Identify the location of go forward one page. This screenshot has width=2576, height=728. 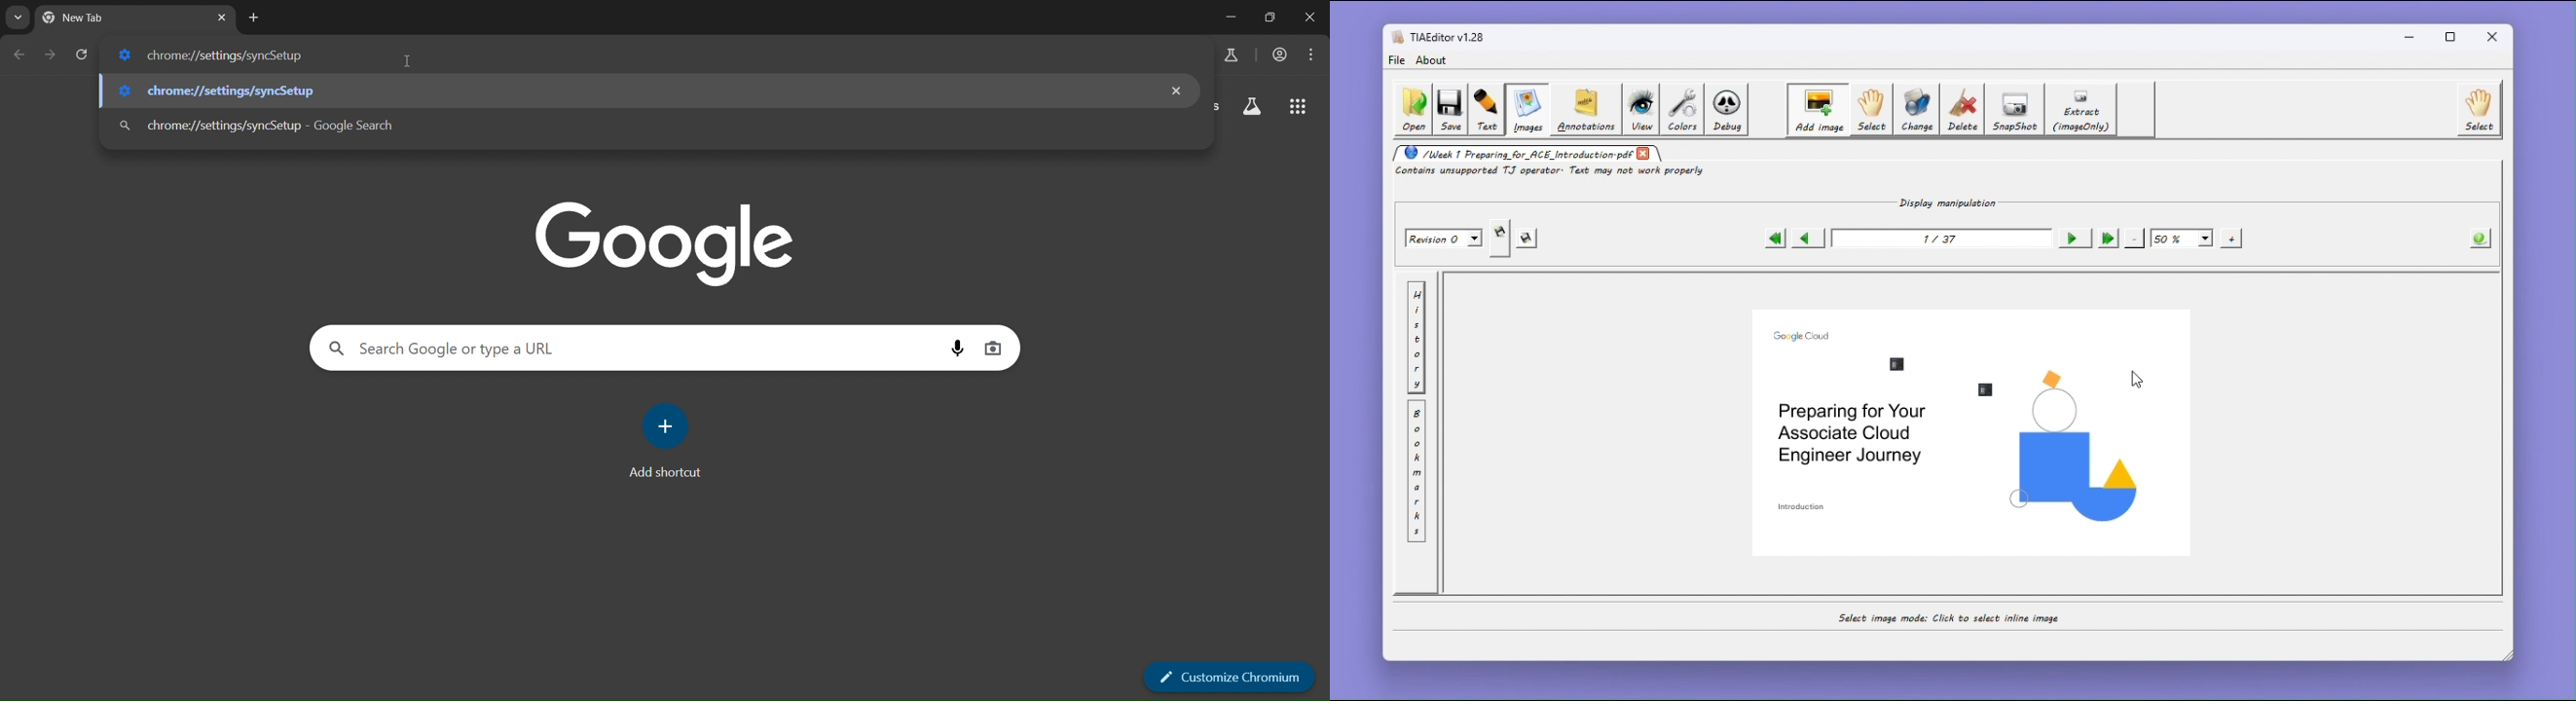
(53, 57).